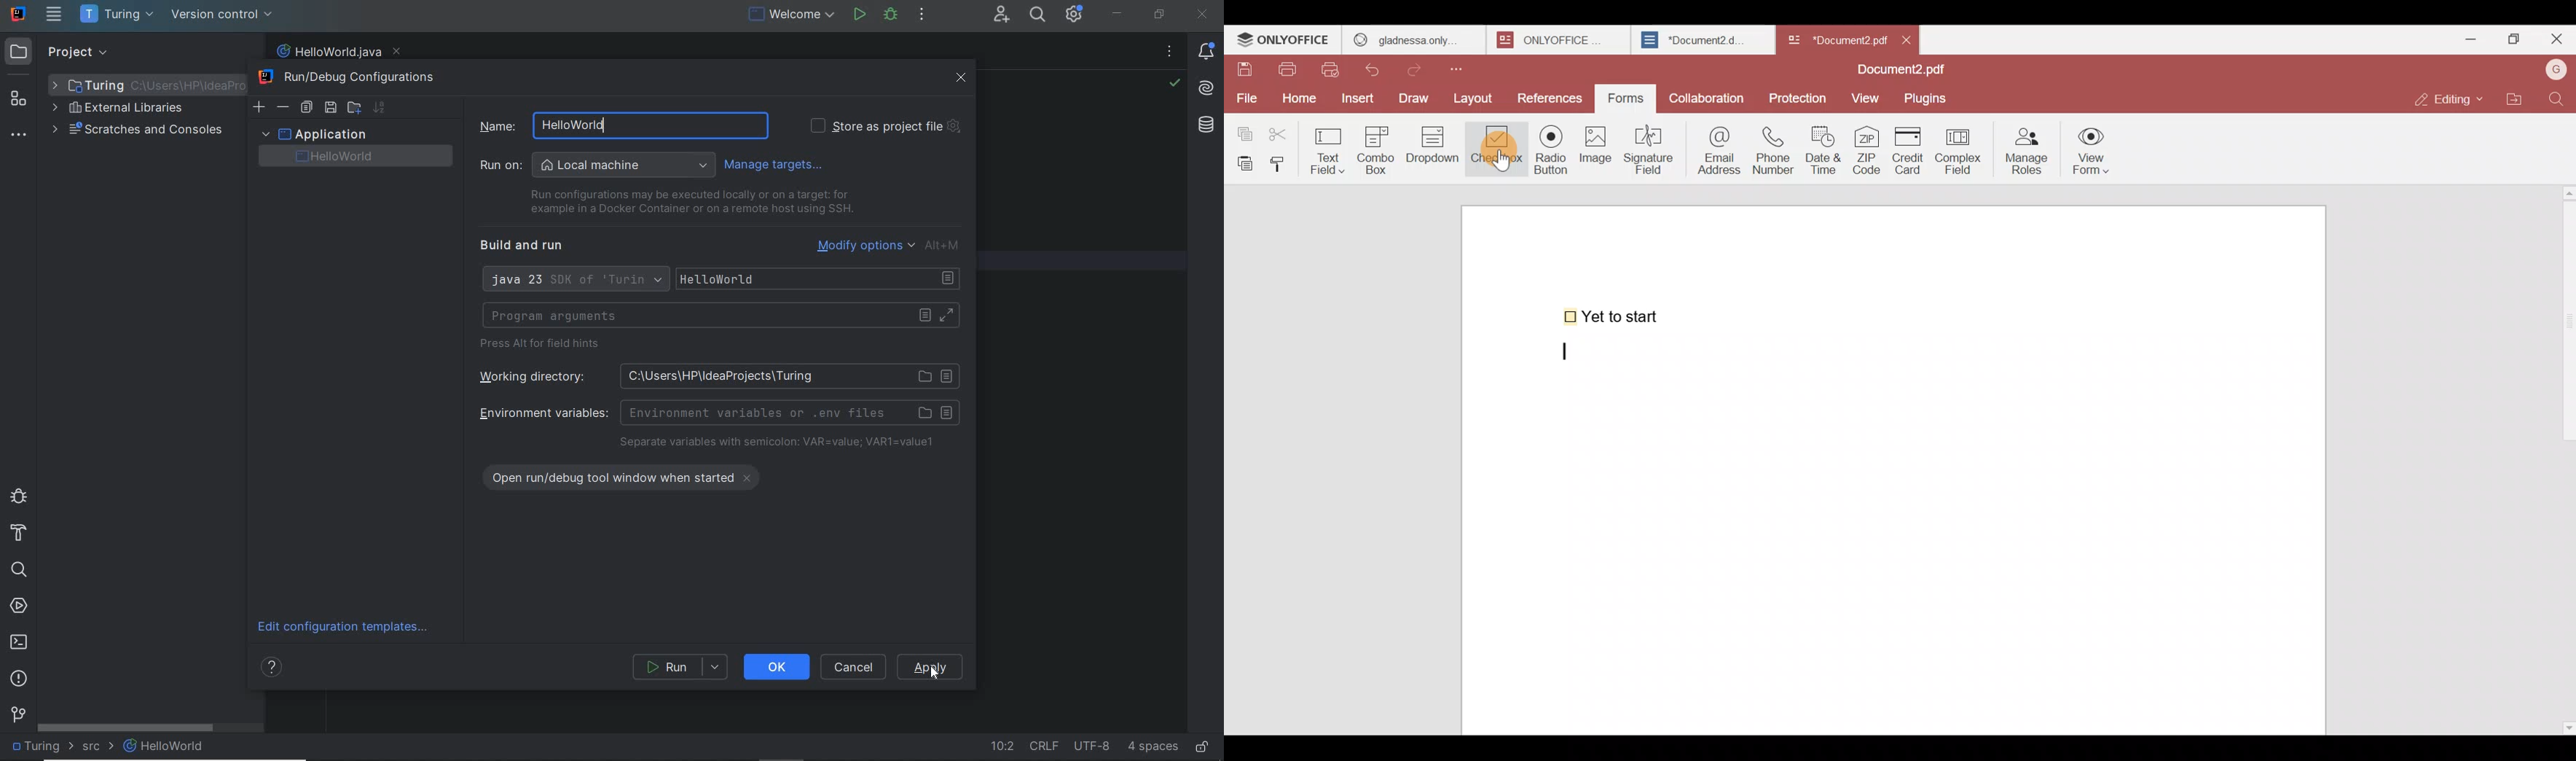 The height and width of the screenshot is (784, 2576). I want to click on file name, so click(337, 52).